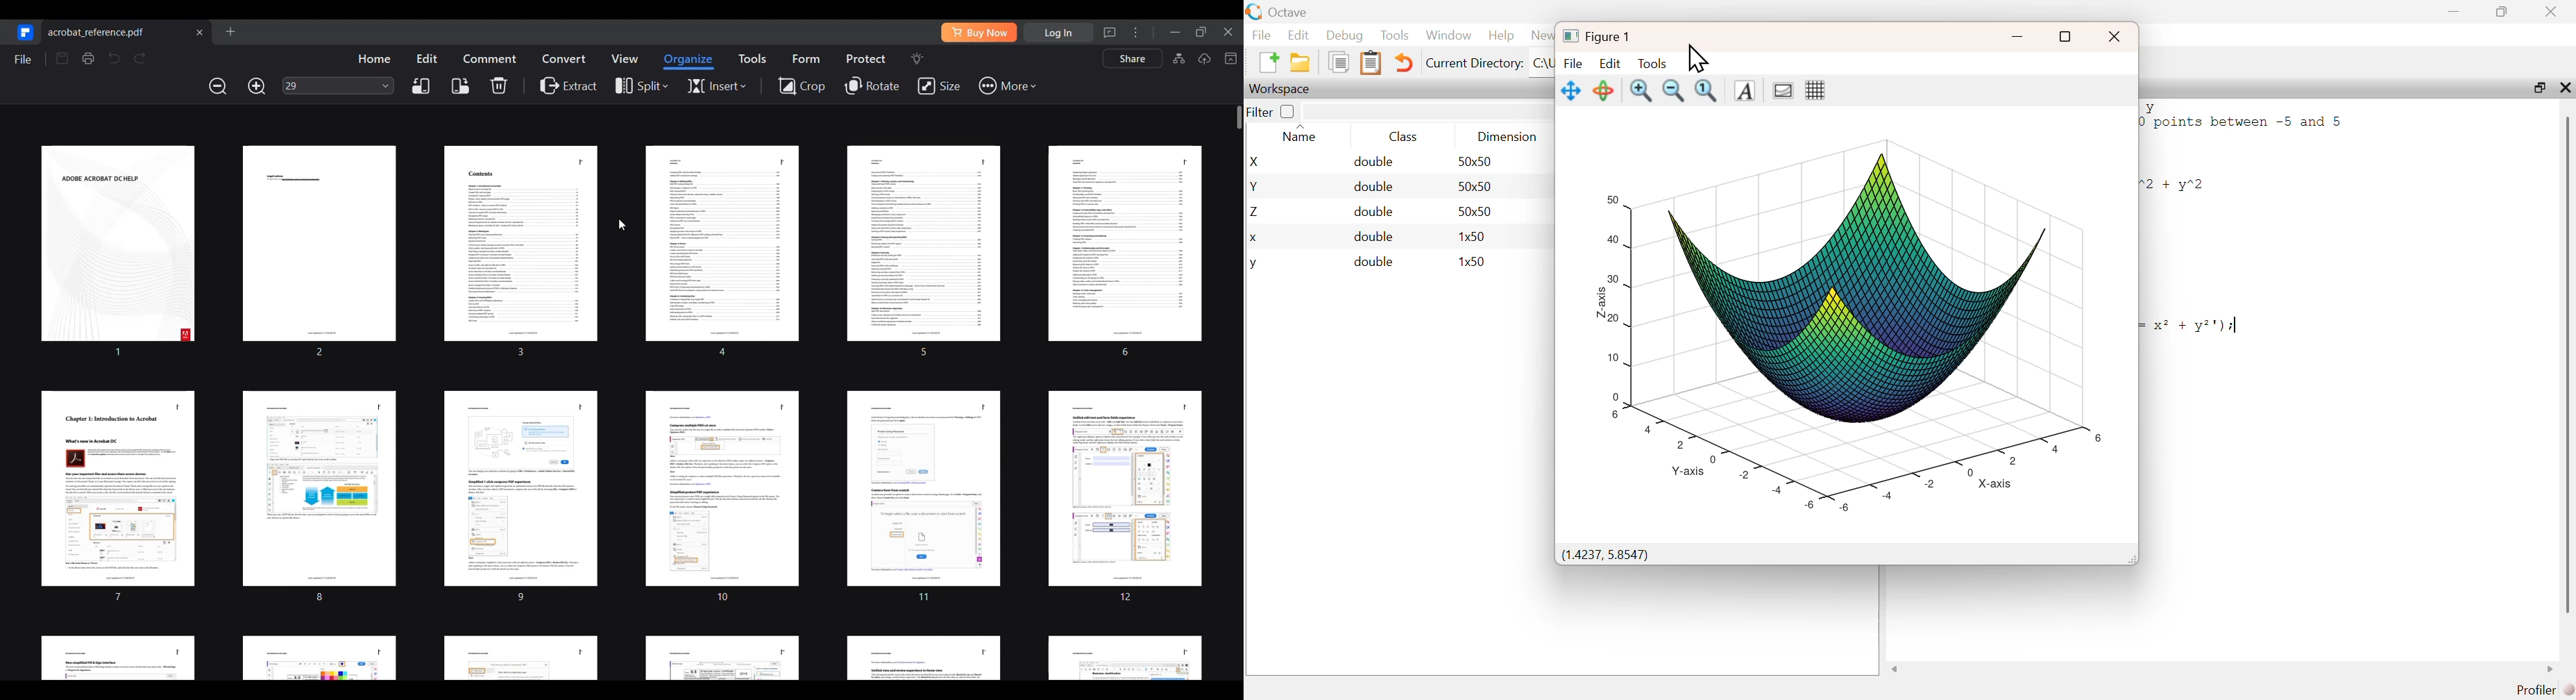  What do you see at coordinates (1373, 236) in the screenshot?
I see `double` at bounding box center [1373, 236].